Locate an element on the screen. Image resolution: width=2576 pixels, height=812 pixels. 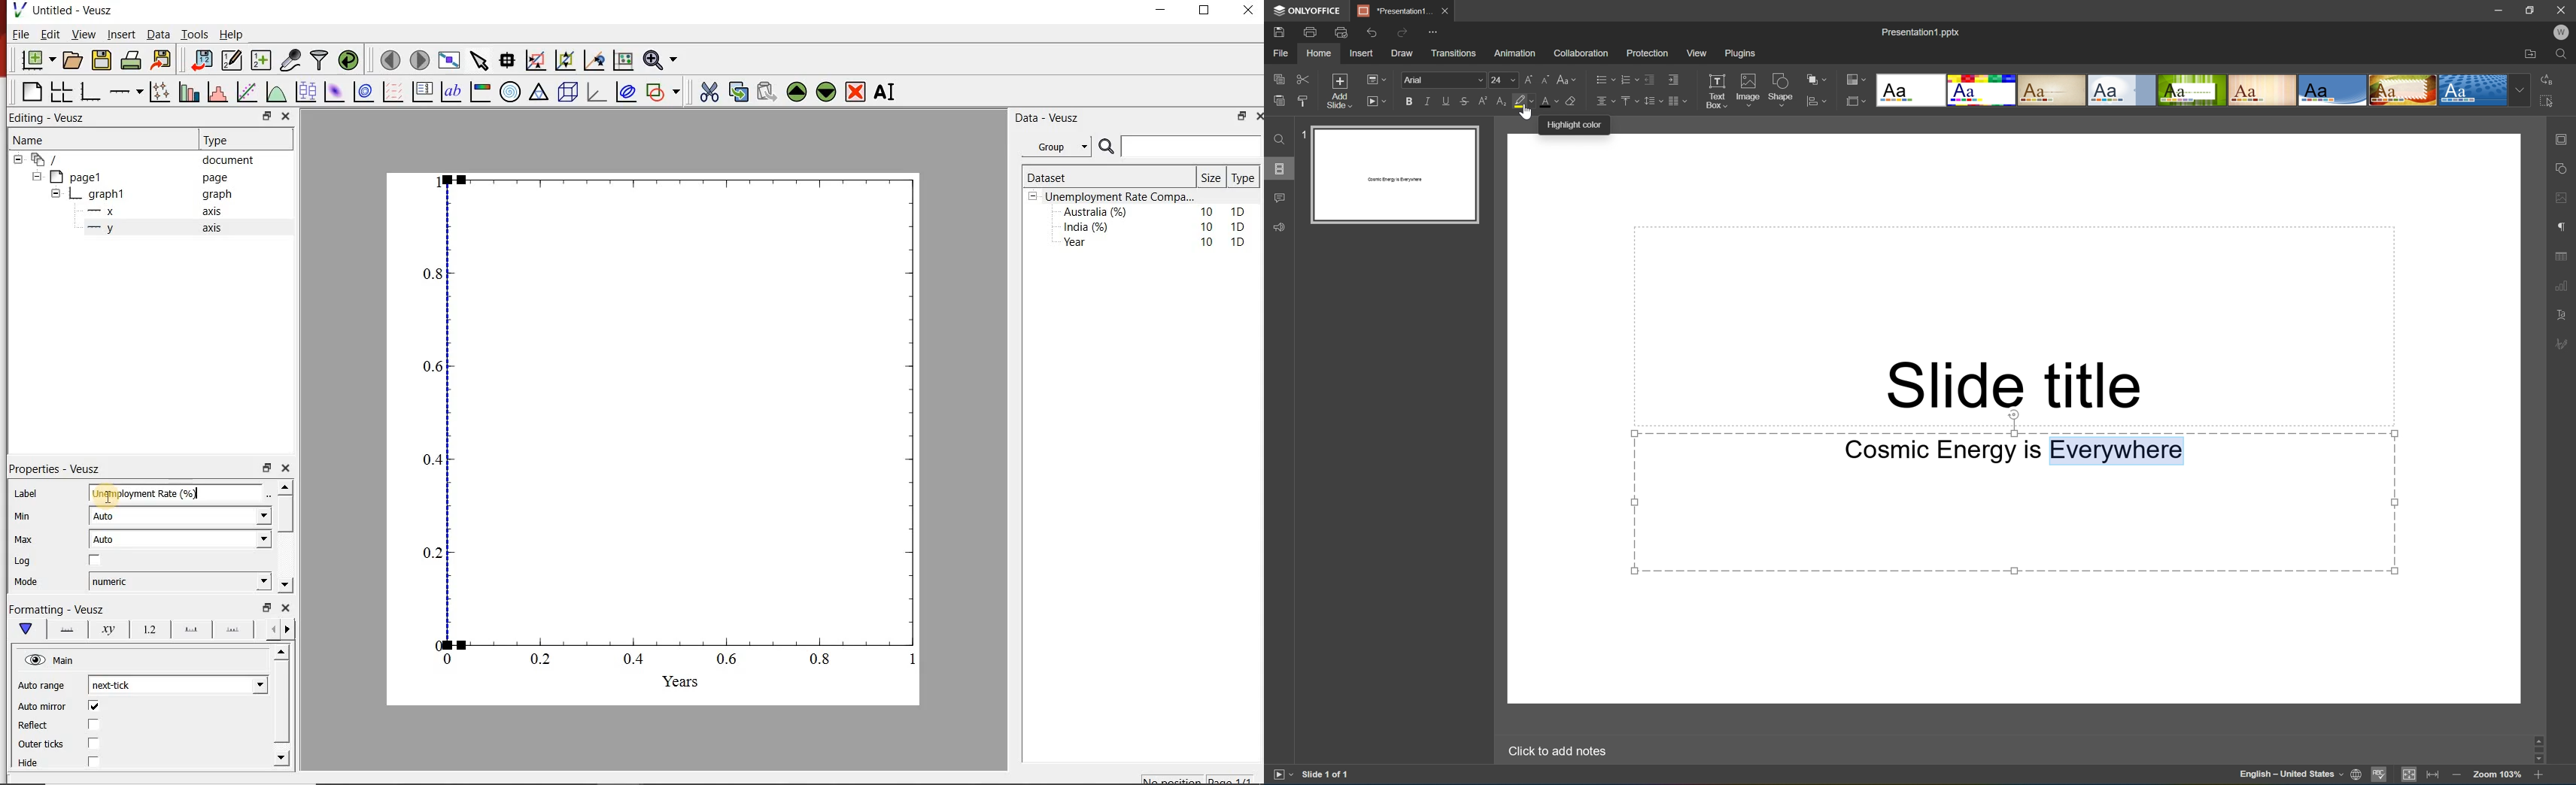
3d graphs is located at coordinates (596, 92).